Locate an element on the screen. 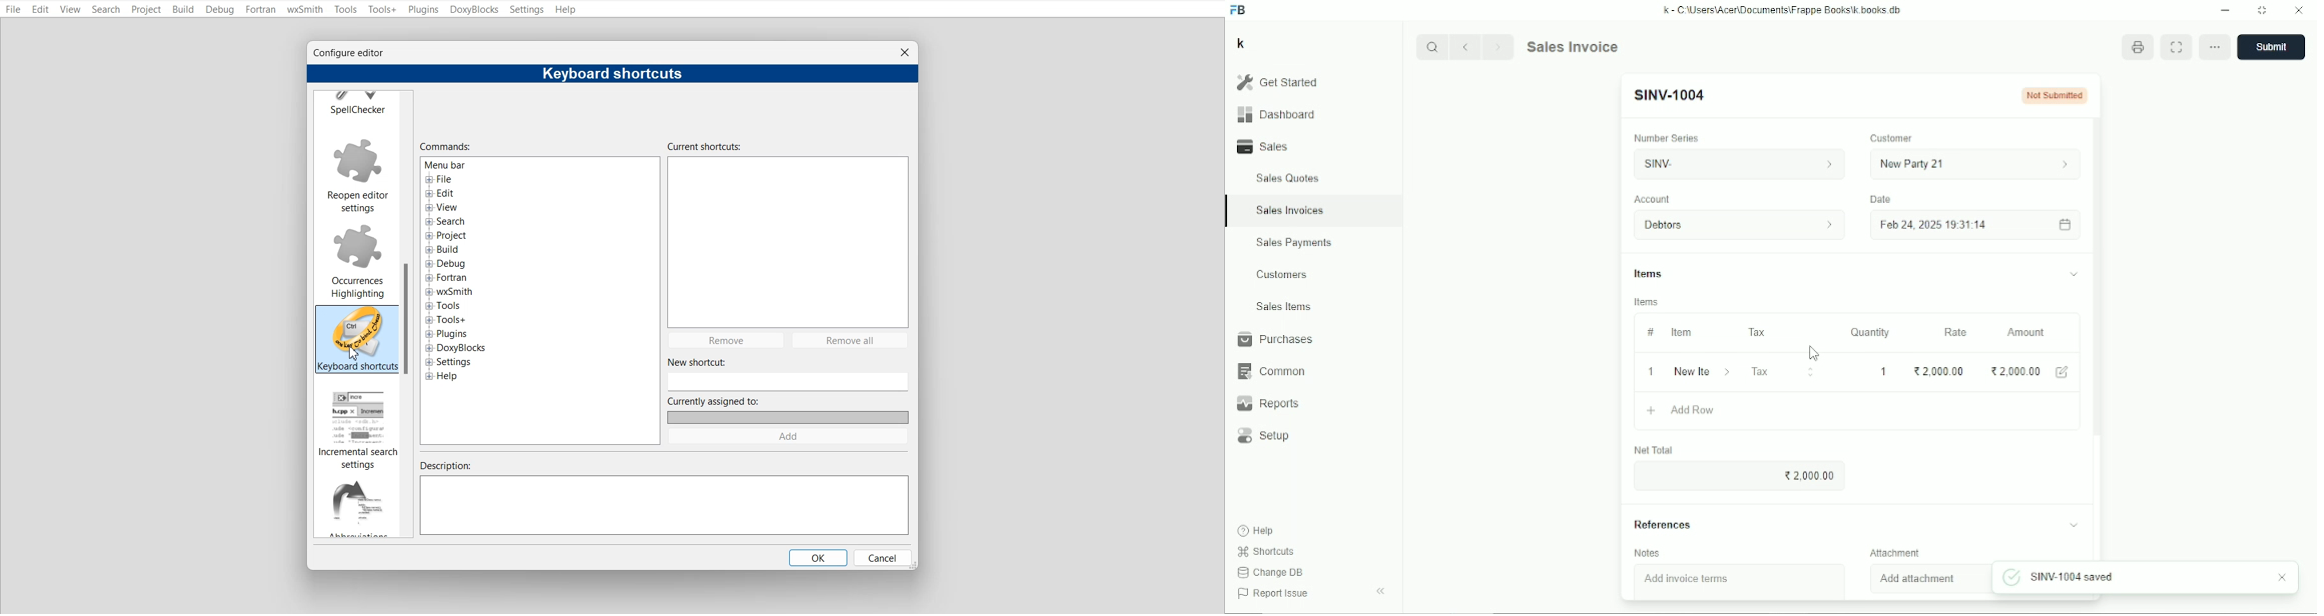 The width and height of the screenshot is (2324, 616). Get started is located at coordinates (1276, 82).